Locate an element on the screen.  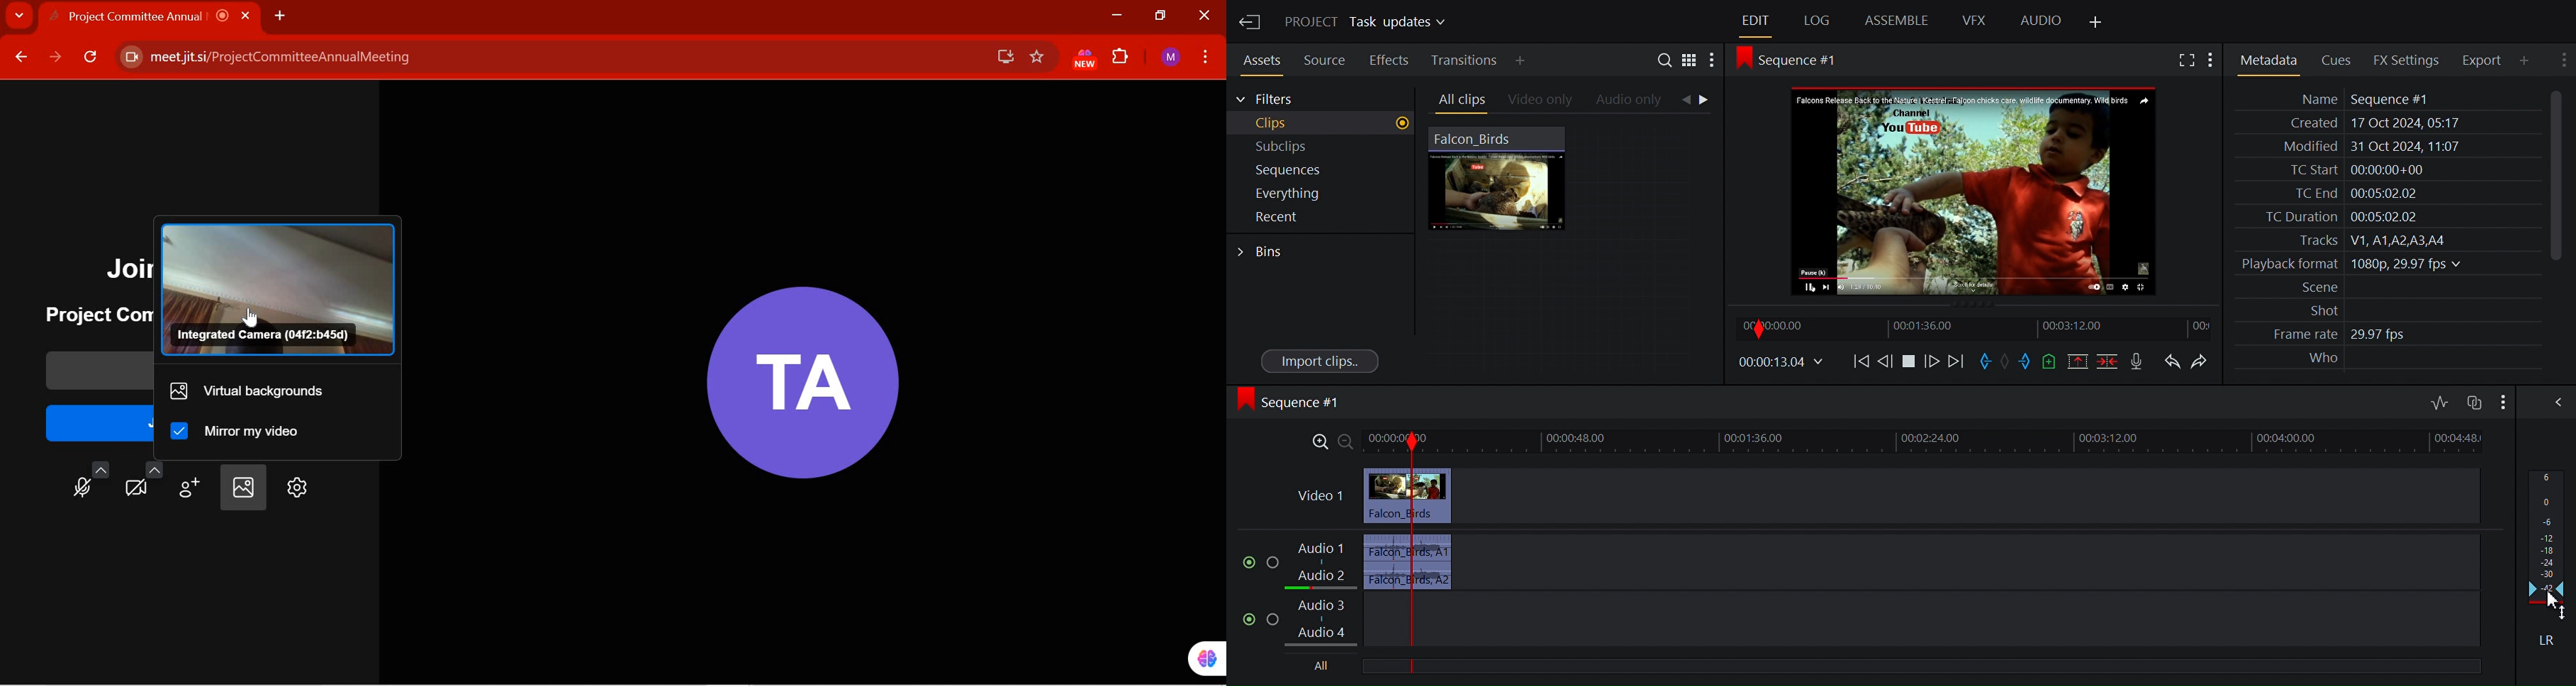
Name Sequence #1 is located at coordinates (2357, 99).